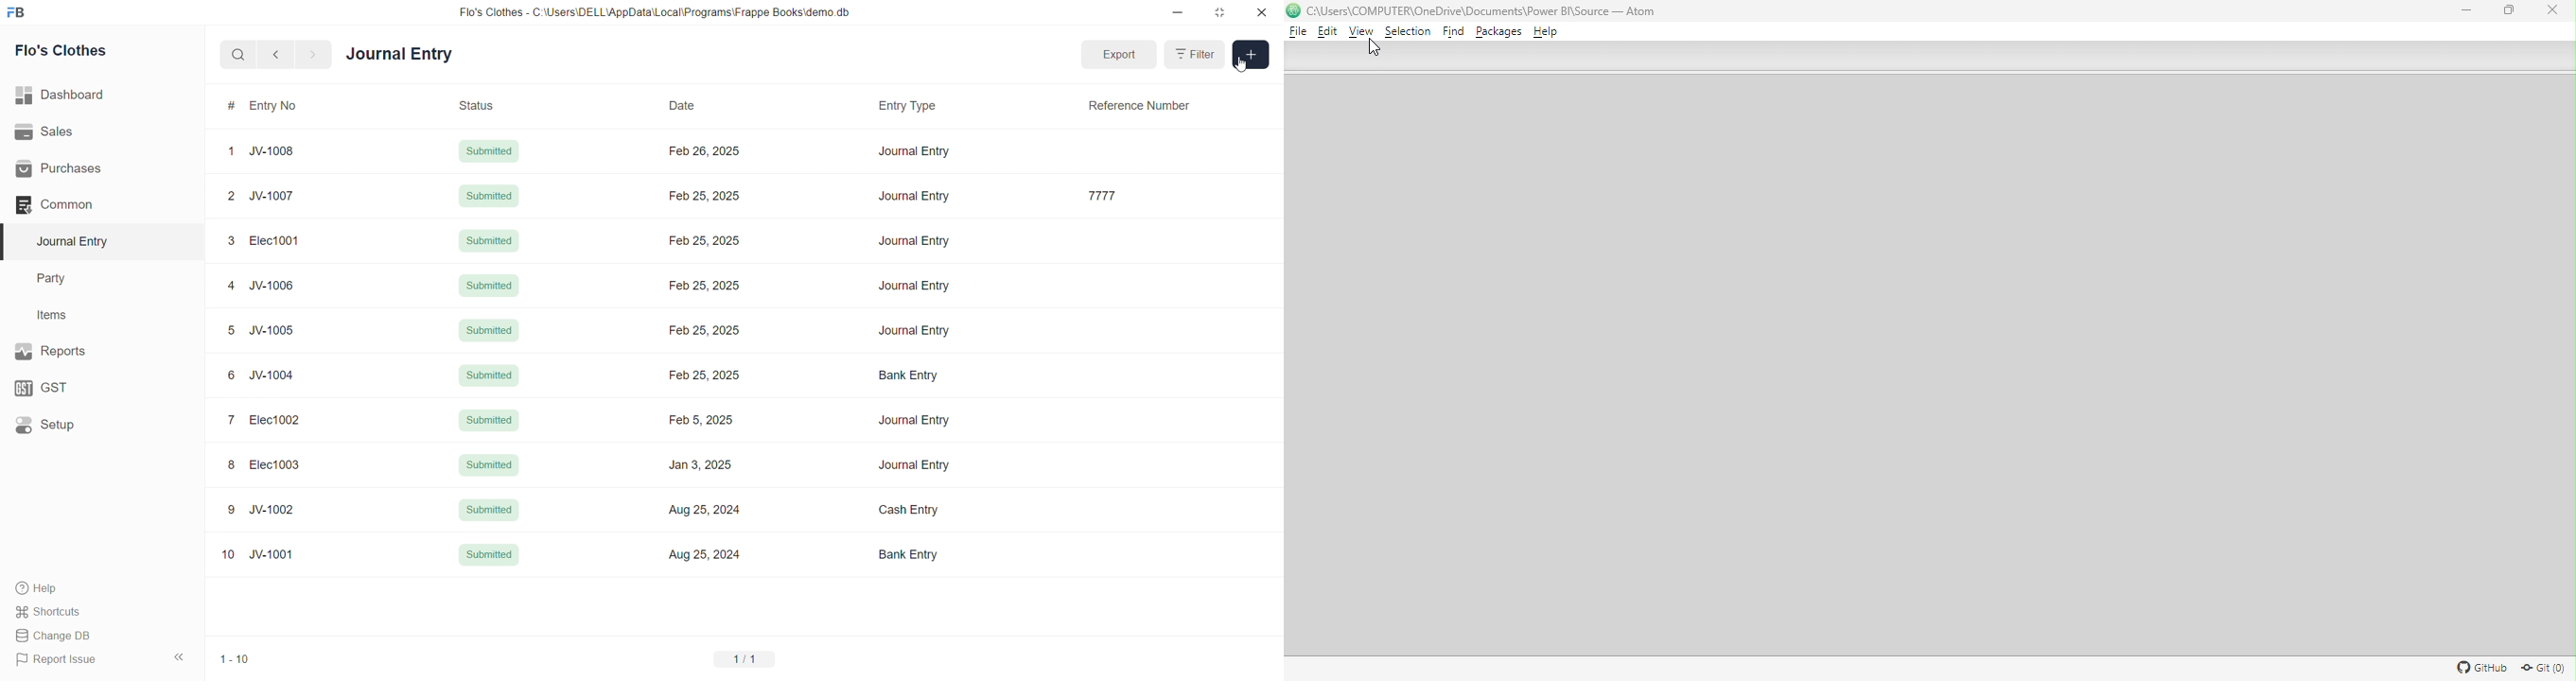 The height and width of the screenshot is (700, 2576). Describe the element at coordinates (1247, 66) in the screenshot. I see `cursor` at that location.